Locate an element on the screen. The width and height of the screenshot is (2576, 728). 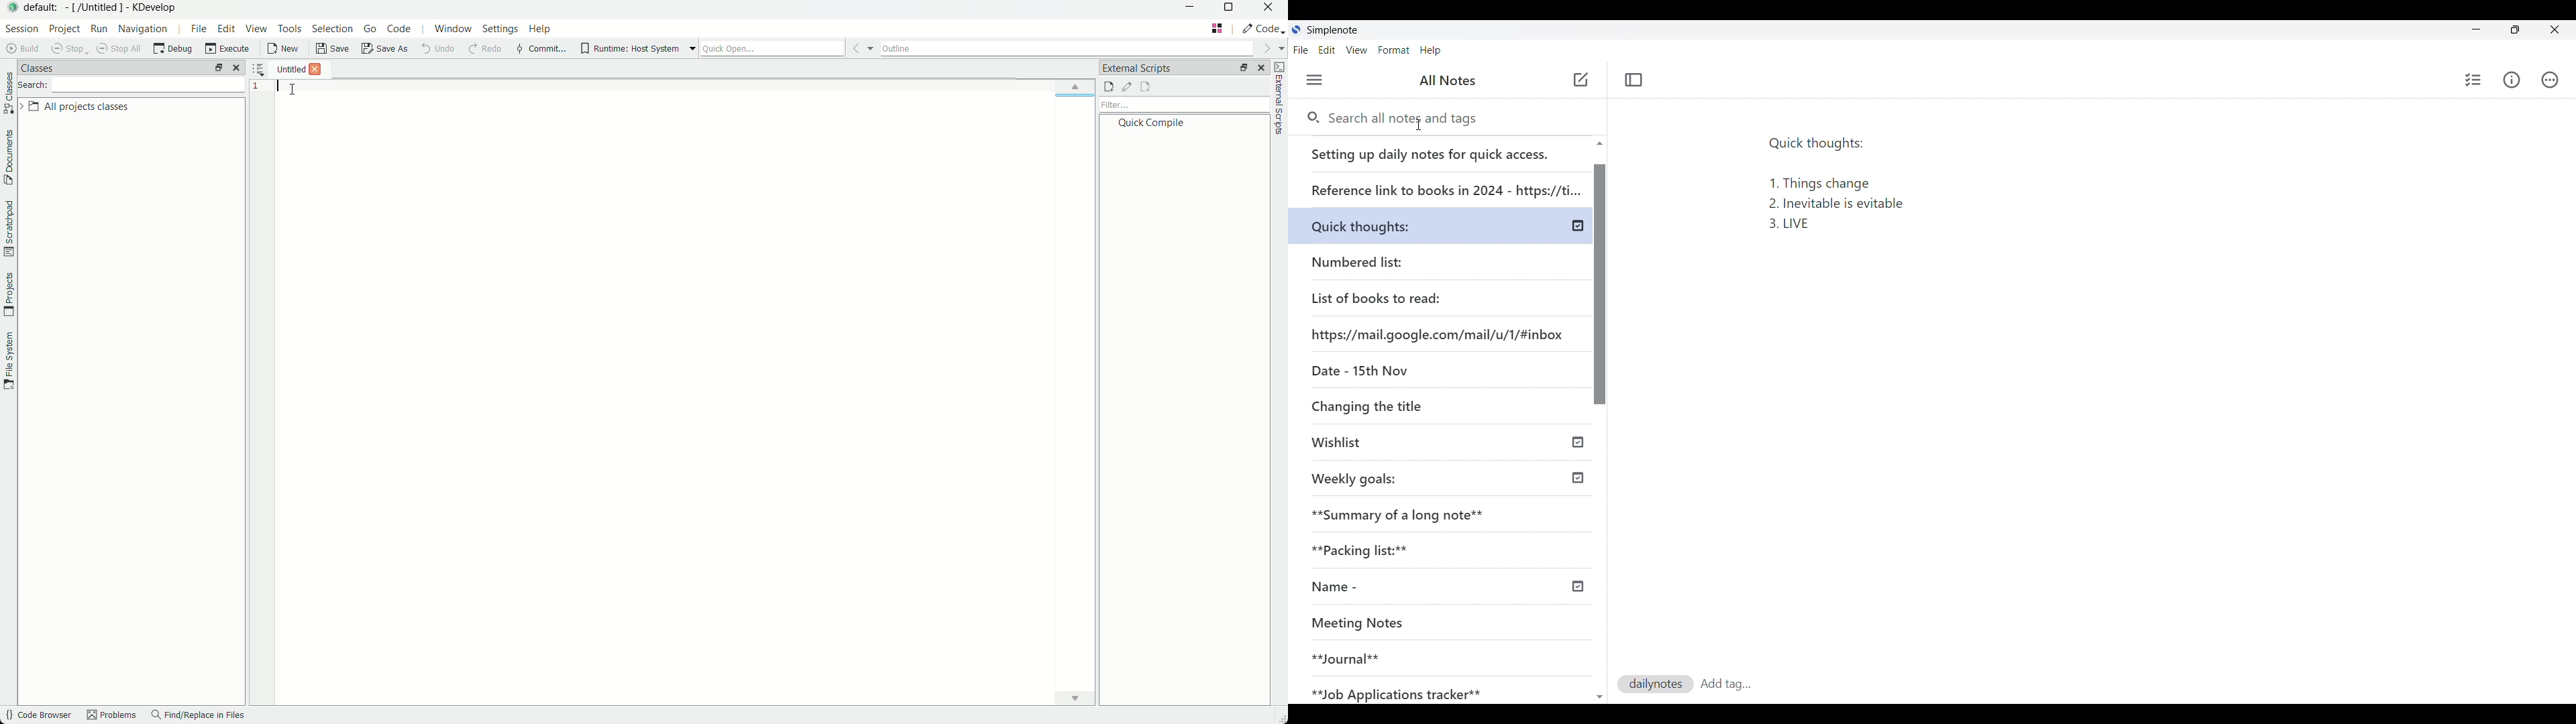
Add tag is located at coordinates (1725, 683).